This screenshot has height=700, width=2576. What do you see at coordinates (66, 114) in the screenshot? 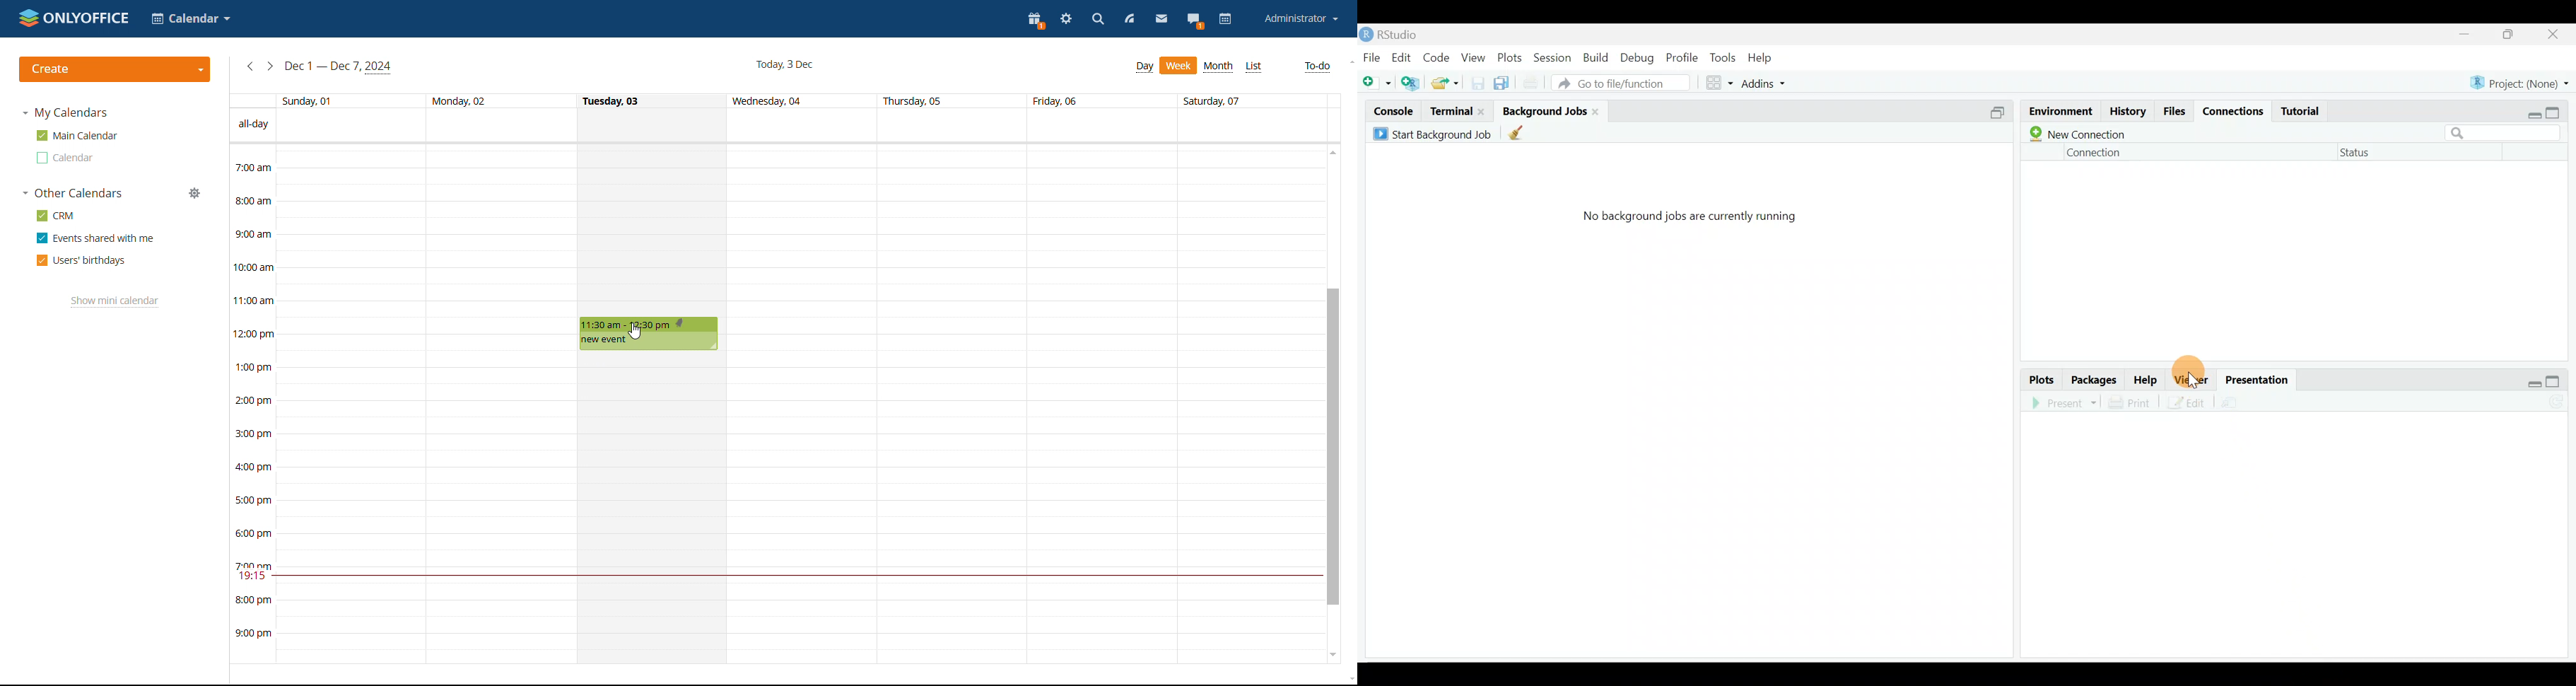
I see `My Calendars` at bounding box center [66, 114].